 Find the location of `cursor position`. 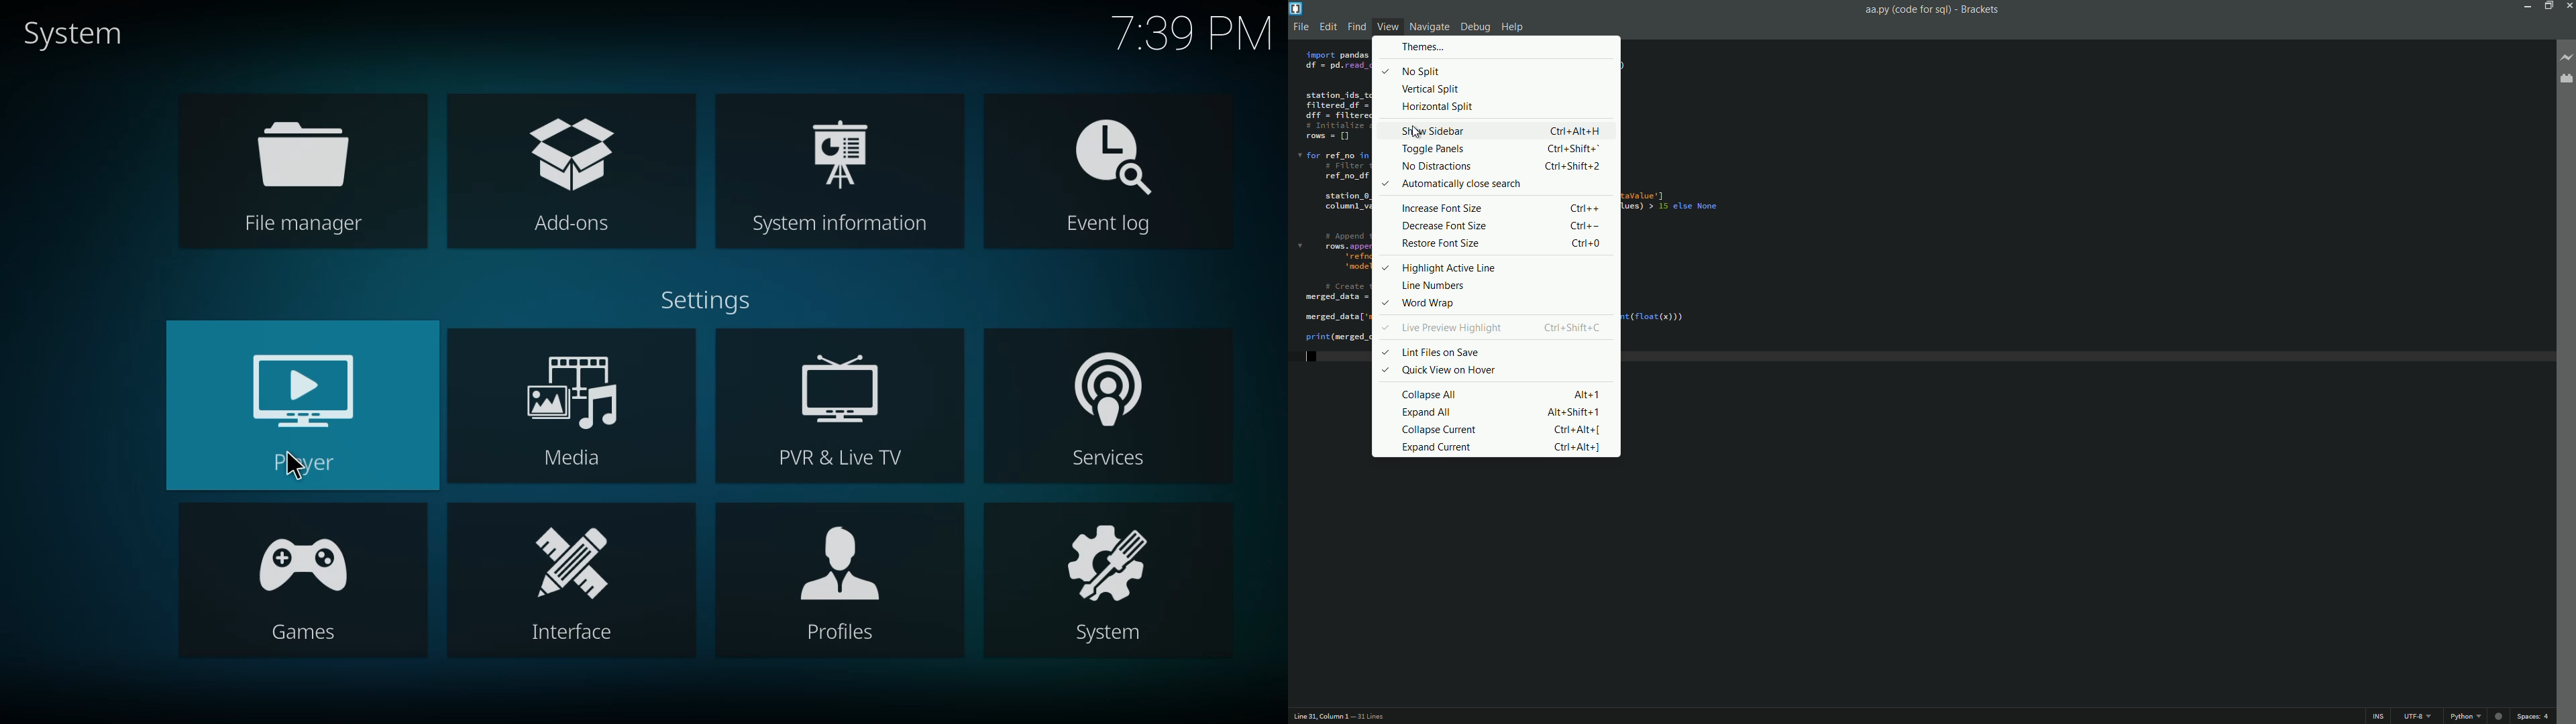

cursor position is located at coordinates (1320, 716).